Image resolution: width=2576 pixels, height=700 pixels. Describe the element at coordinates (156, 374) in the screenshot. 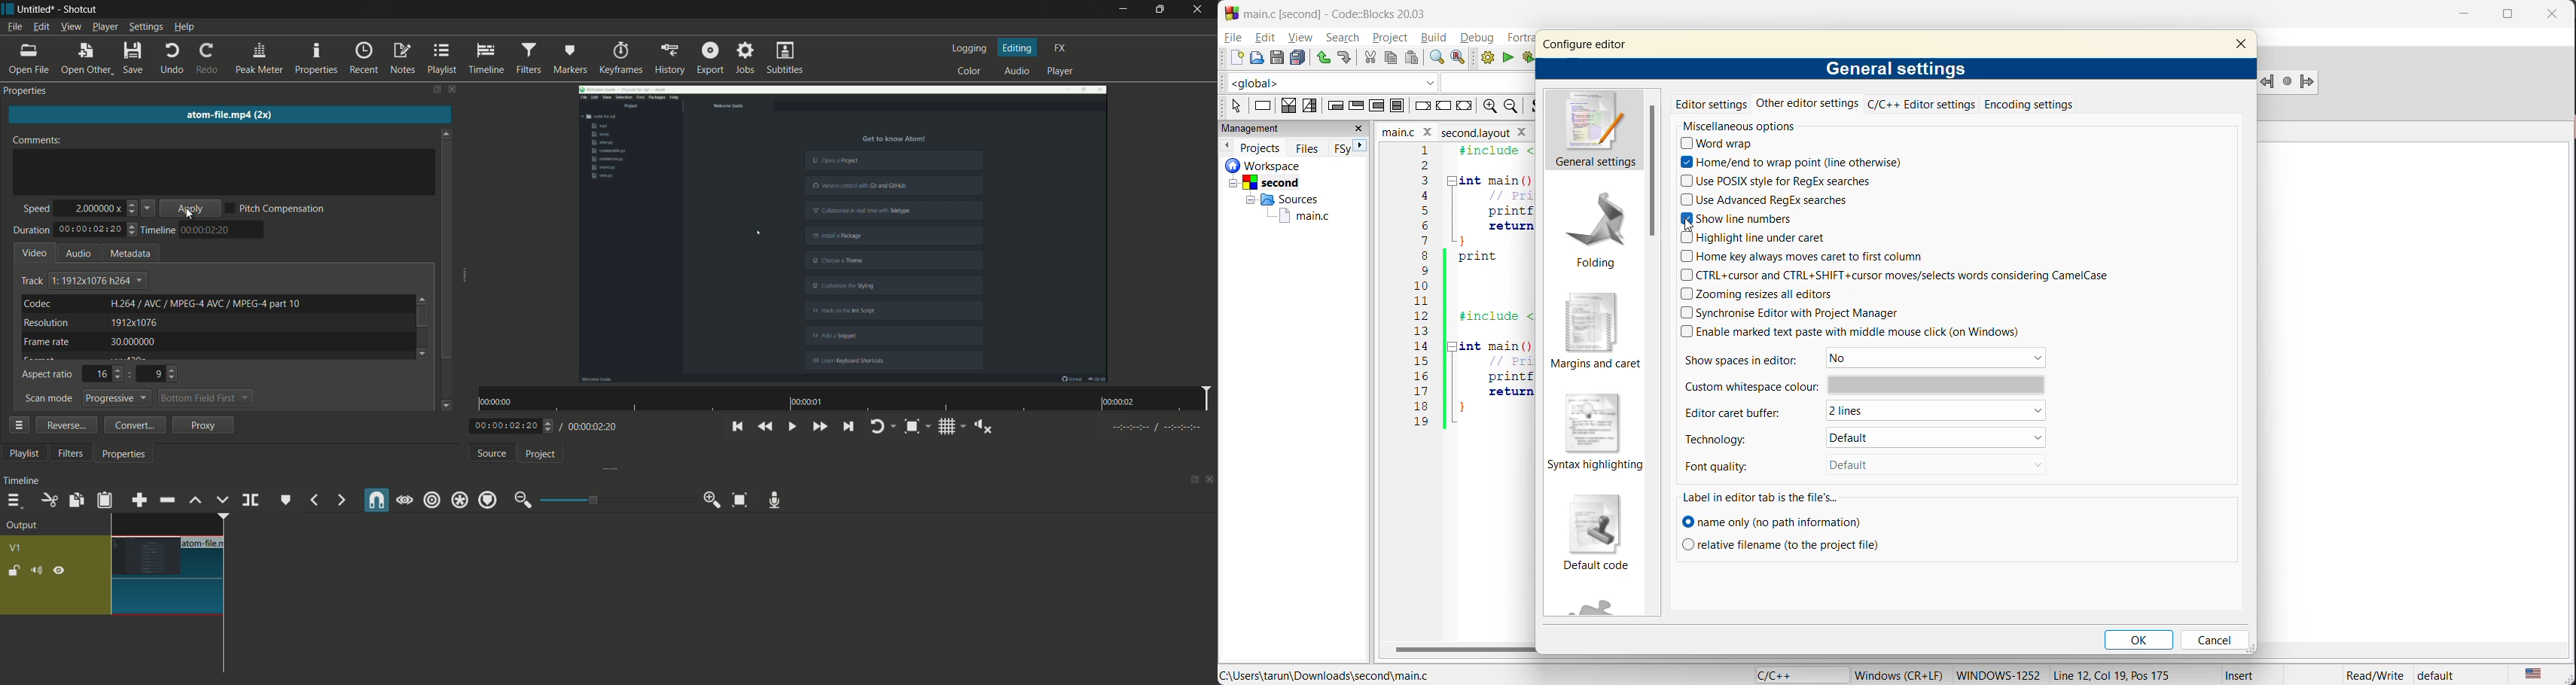

I see `9` at that location.